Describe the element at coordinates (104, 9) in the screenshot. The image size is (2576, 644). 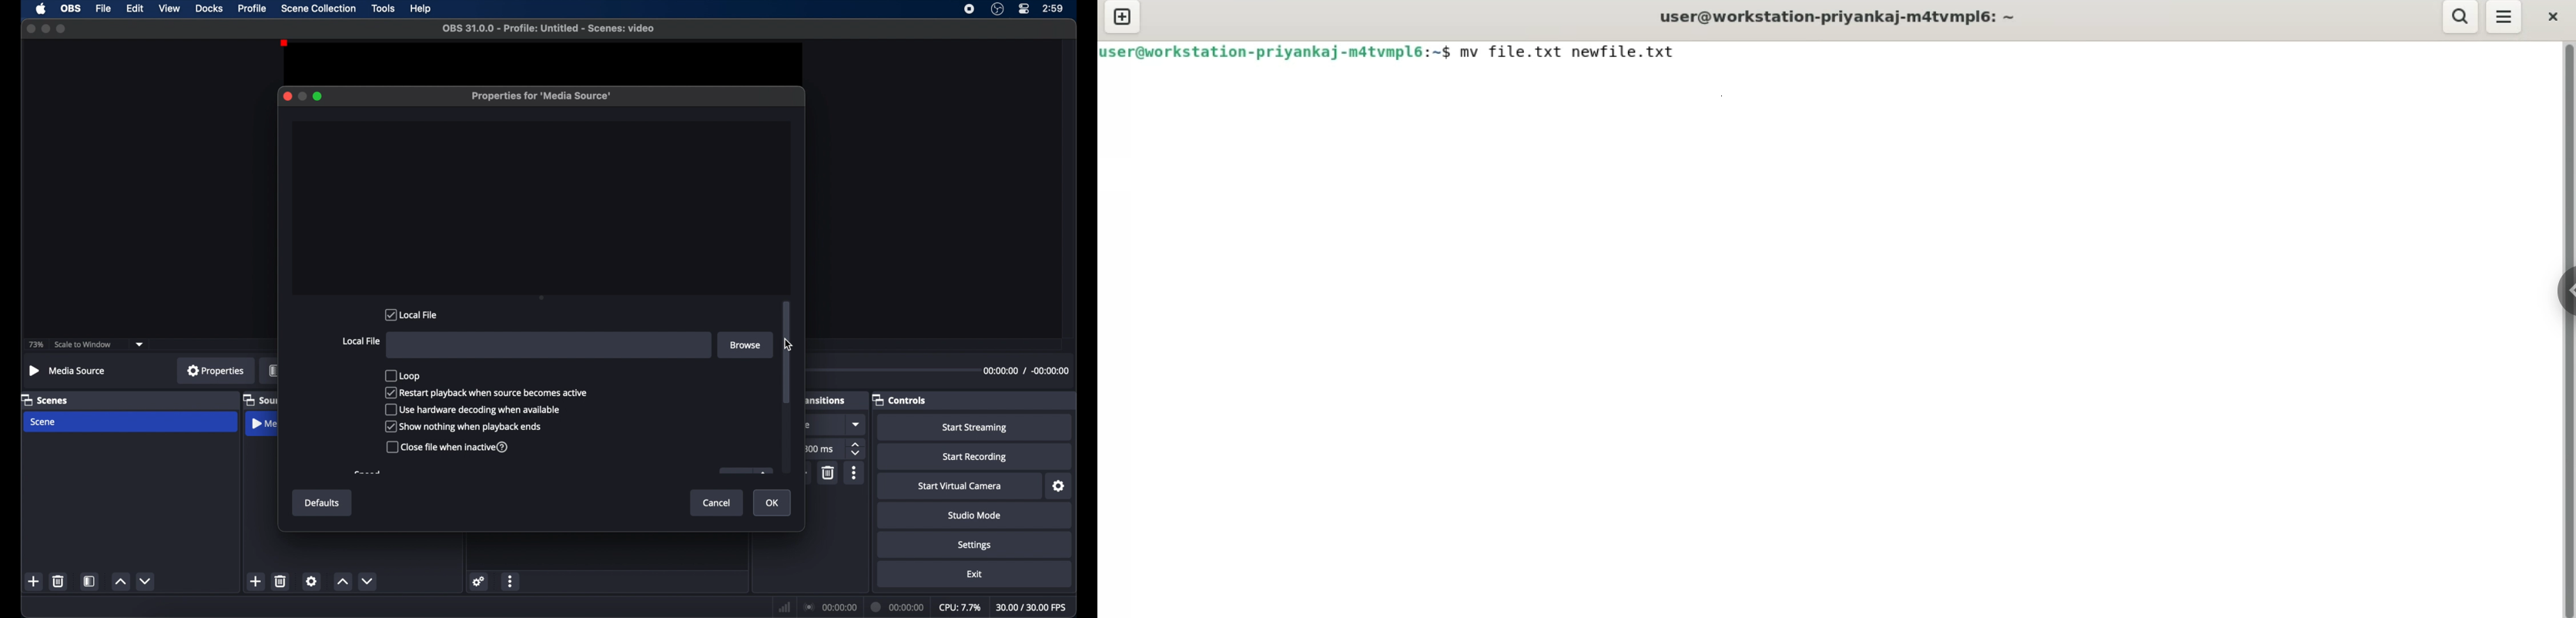
I see `file` at that location.